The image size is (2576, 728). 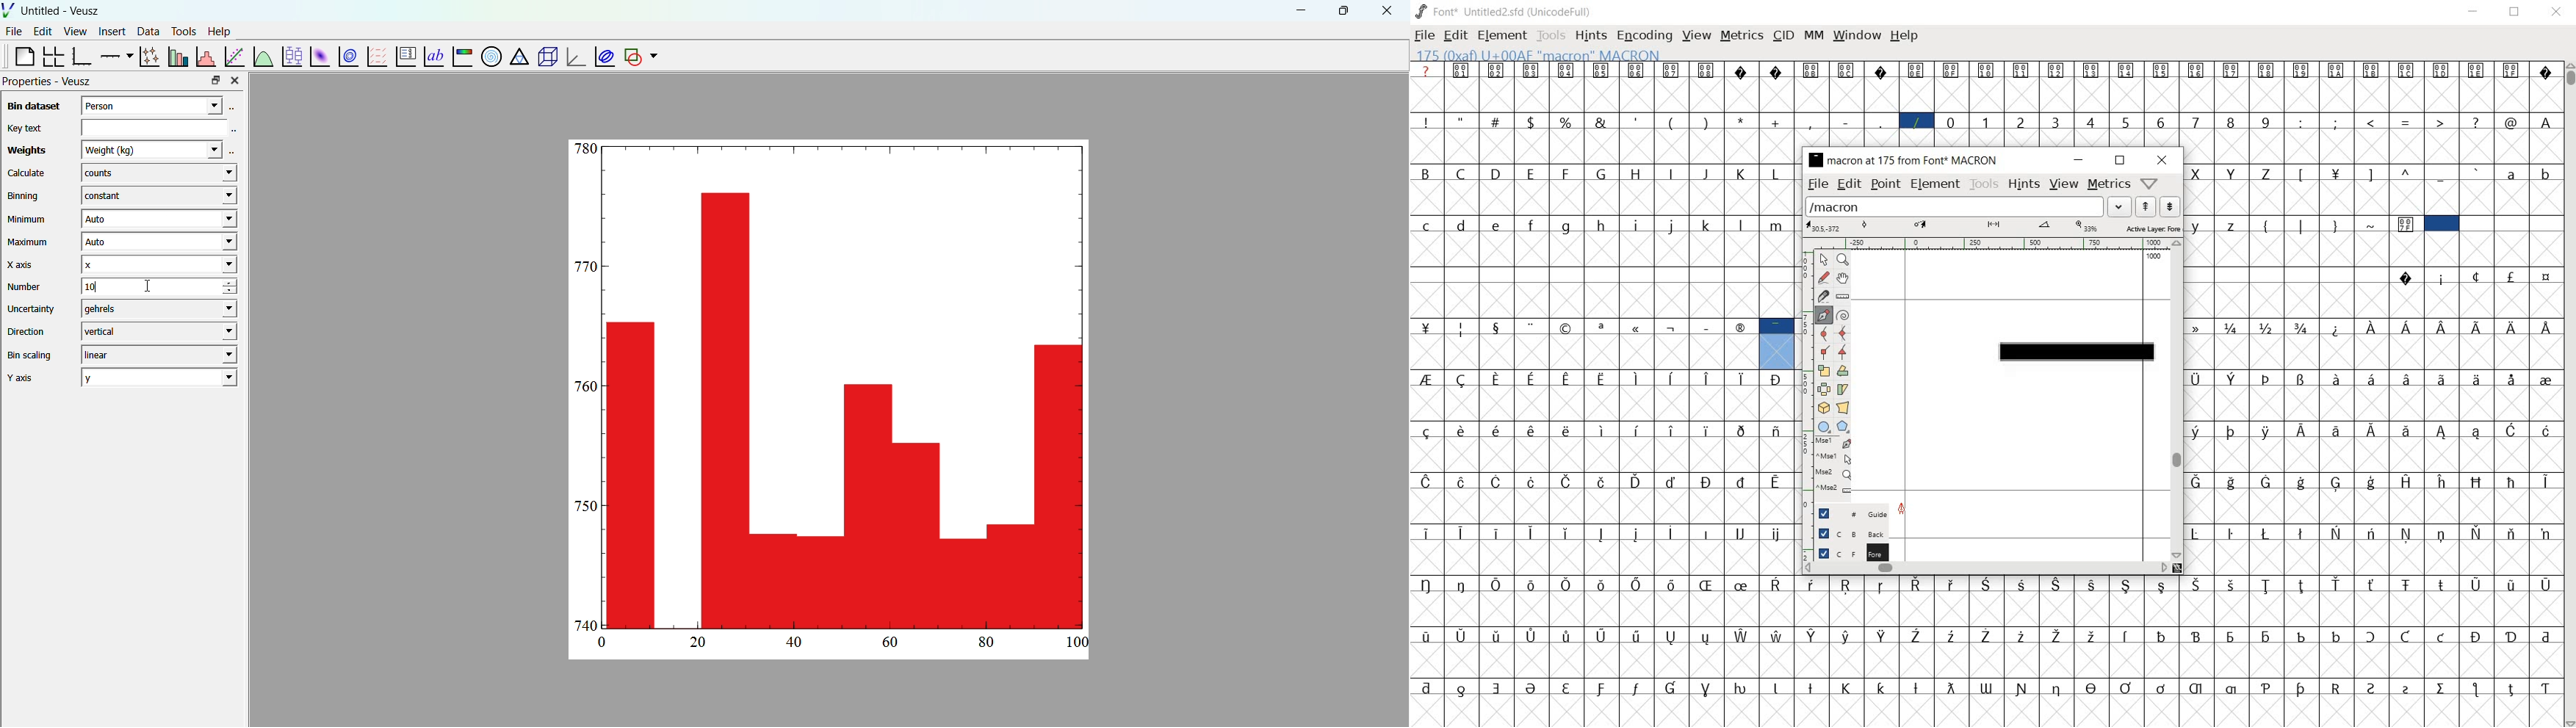 I want to click on plot key, so click(x=403, y=57).